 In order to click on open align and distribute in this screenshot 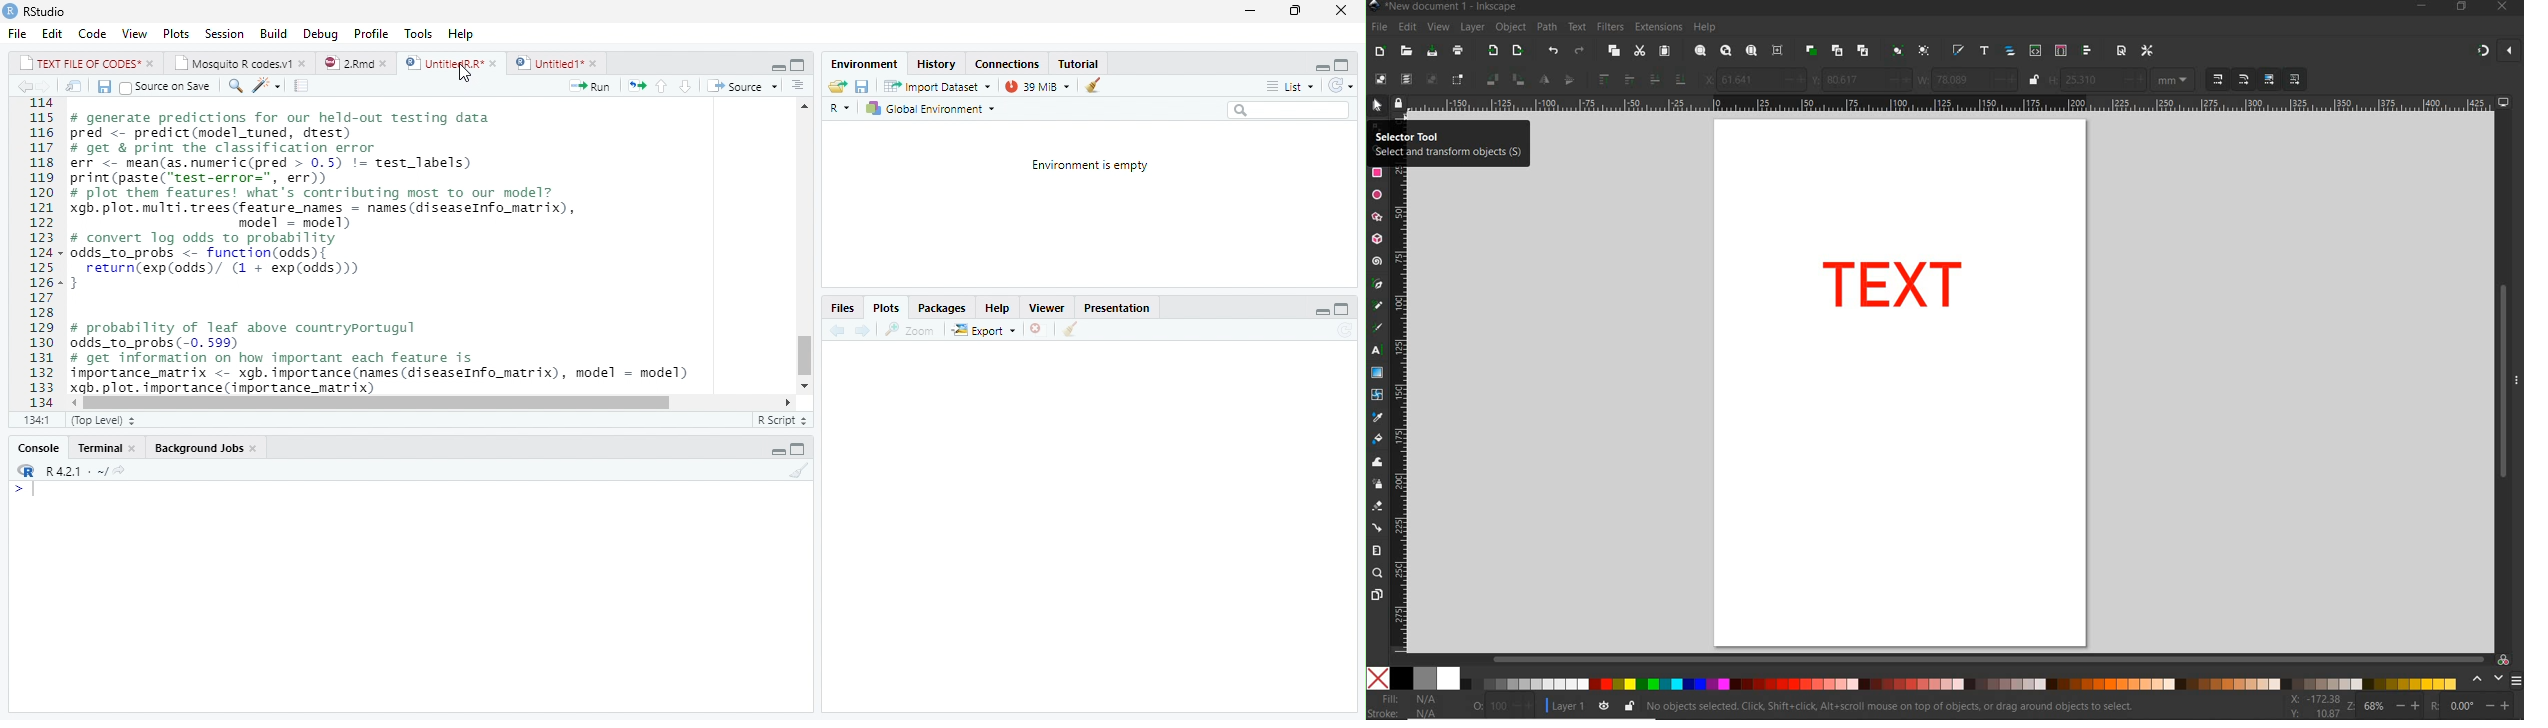, I will do `click(2088, 51)`.